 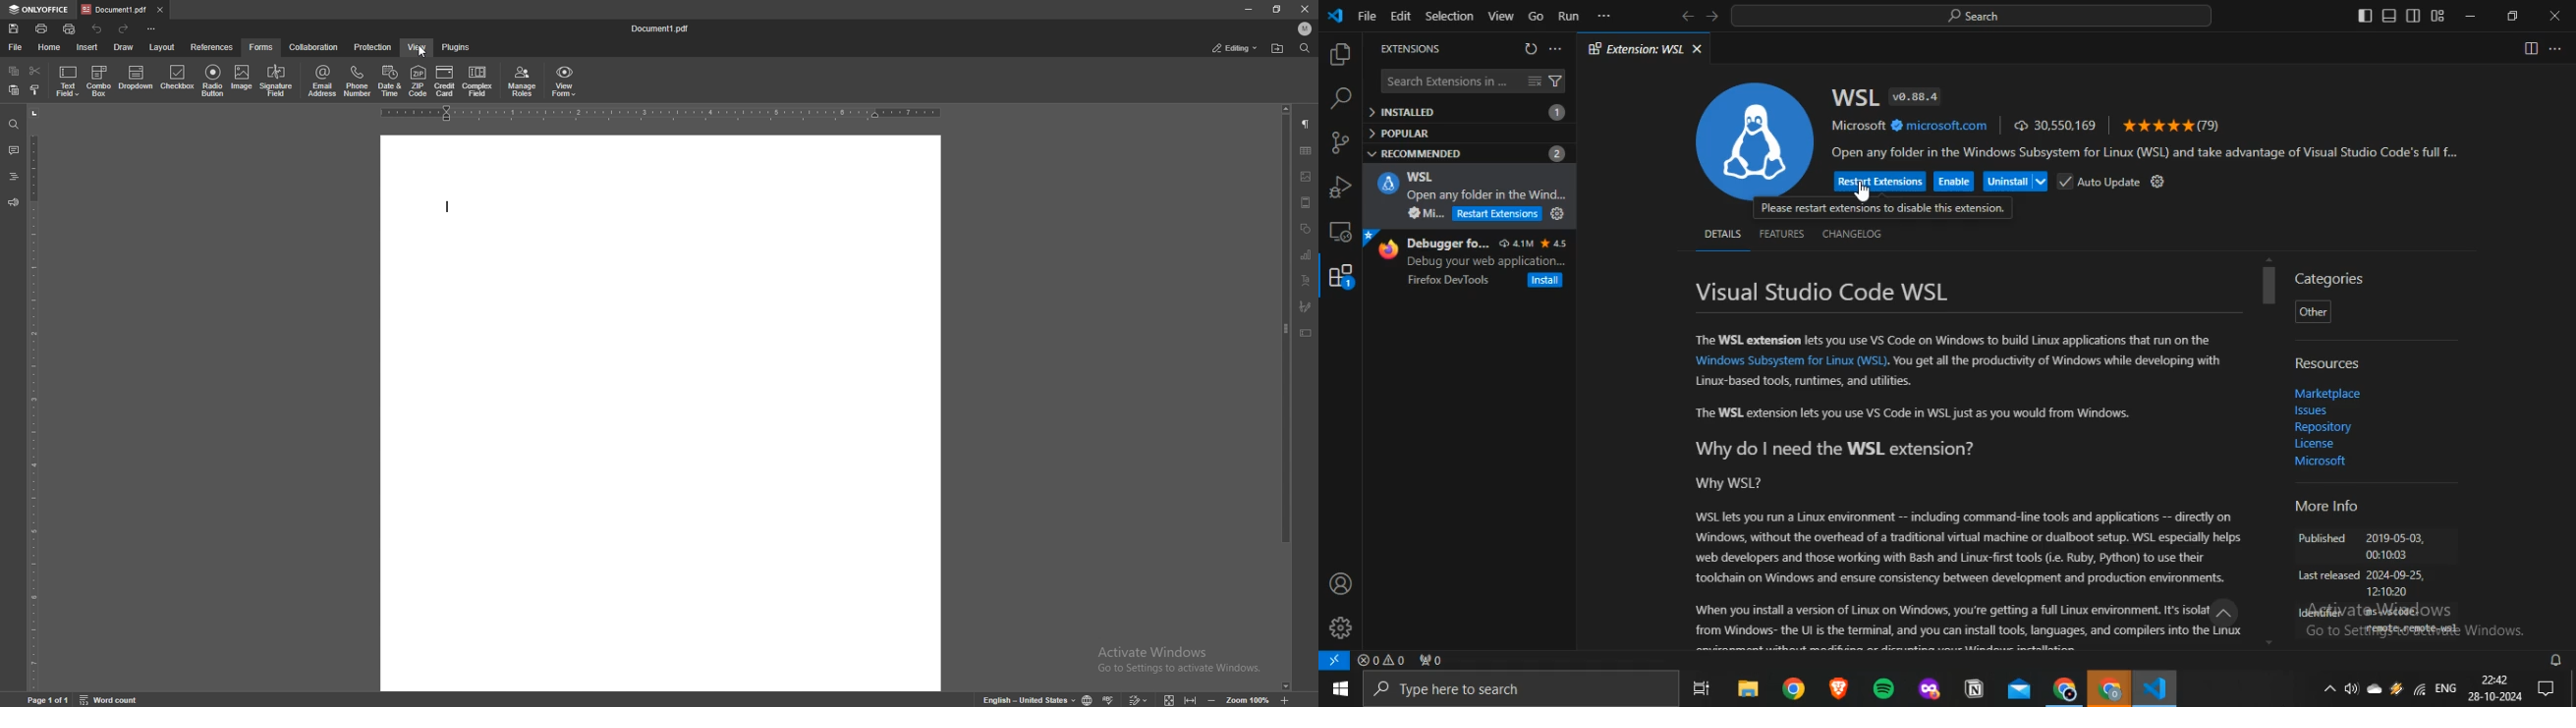 What do you see at coordinates (1546, 280) in the screenshot?
I see `Install` at bounding box center [1546, 280].